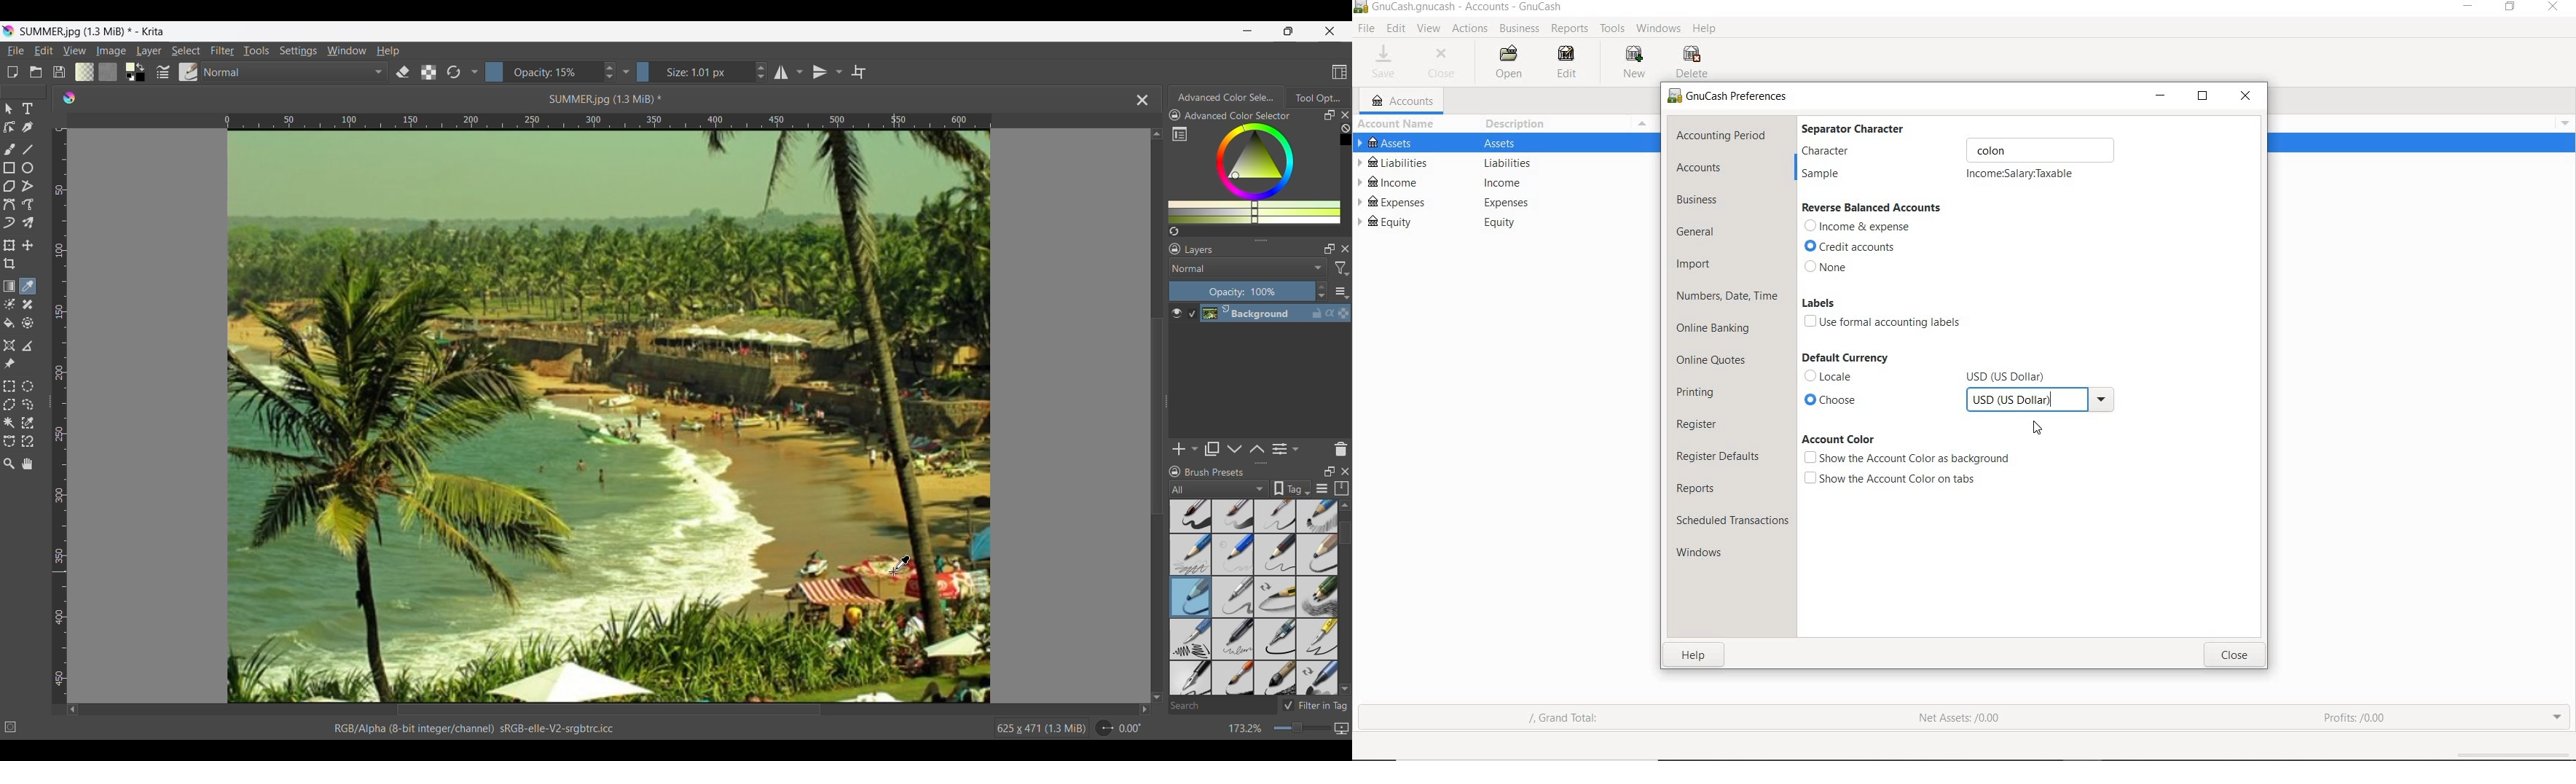 The height and width of the screenshot is (784, 2576). Describe the element at coordinates (1365, 29) in the screenshot. I see `FILE` at that location.